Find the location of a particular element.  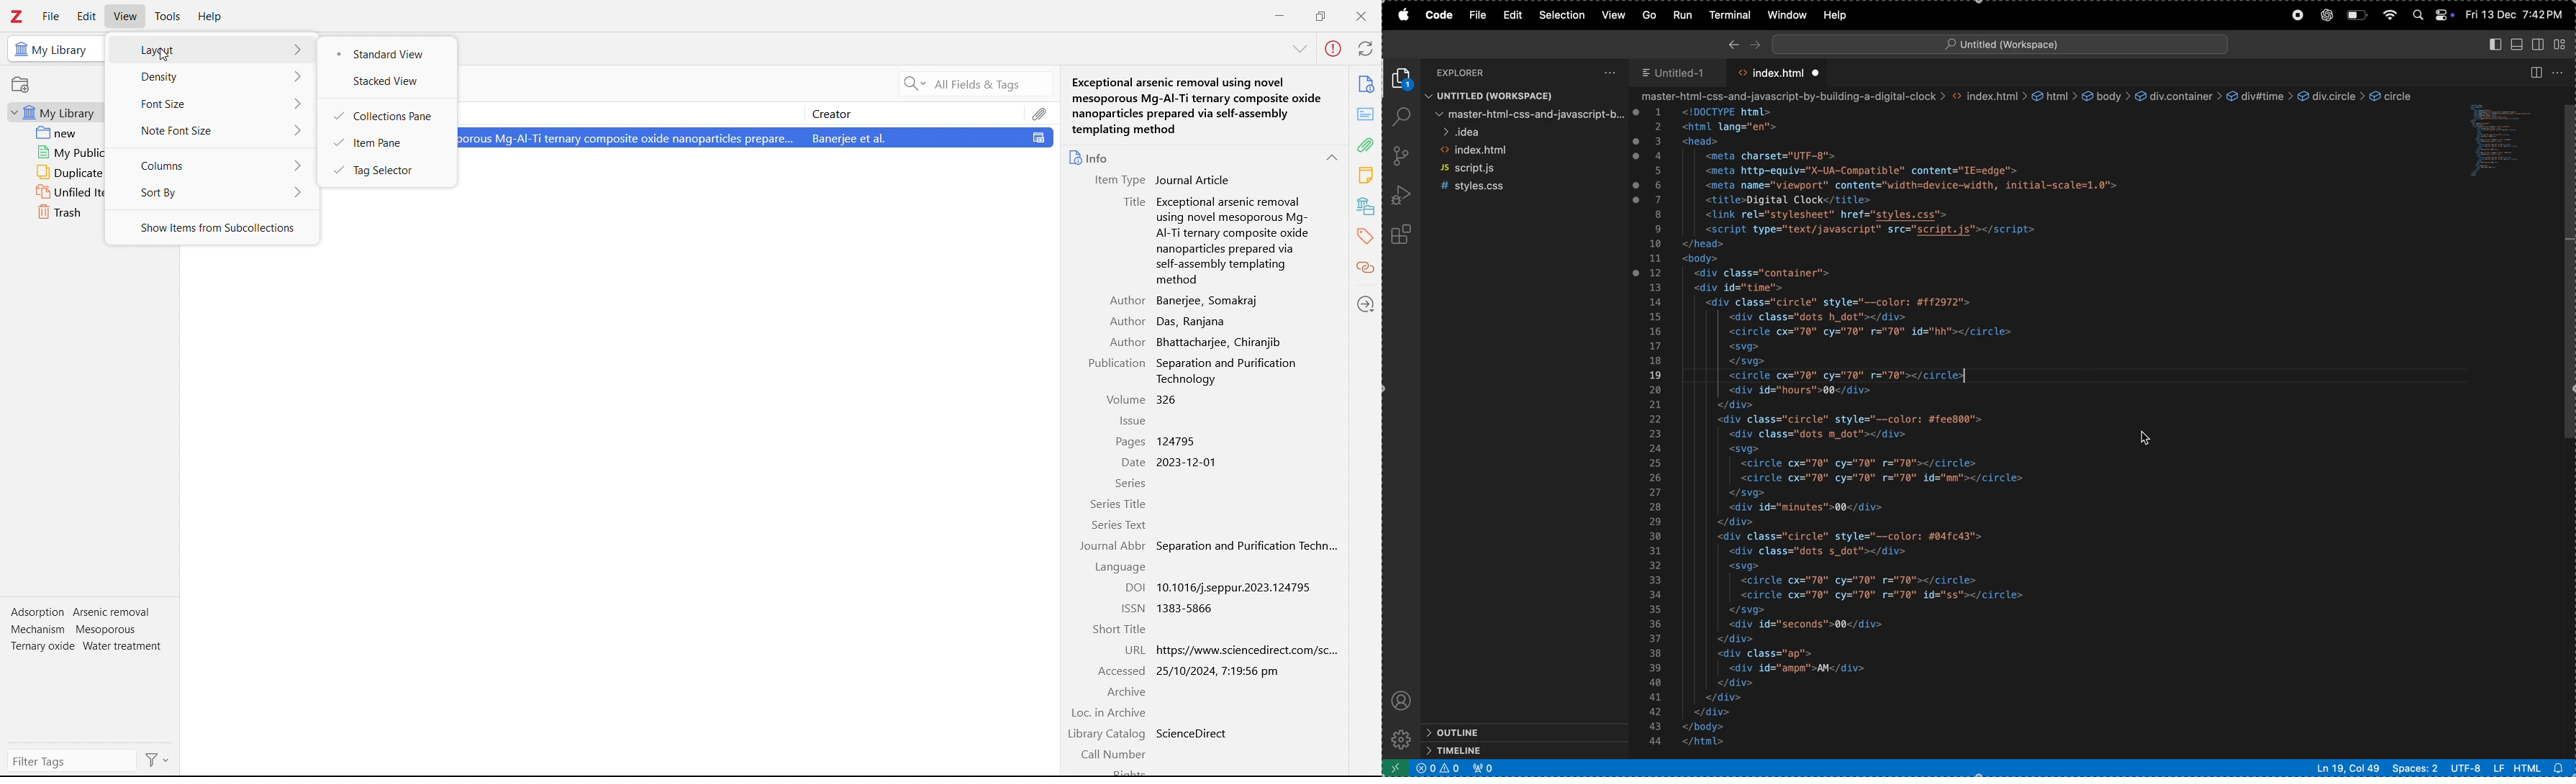

326 is located at coordinates (1168, 399).